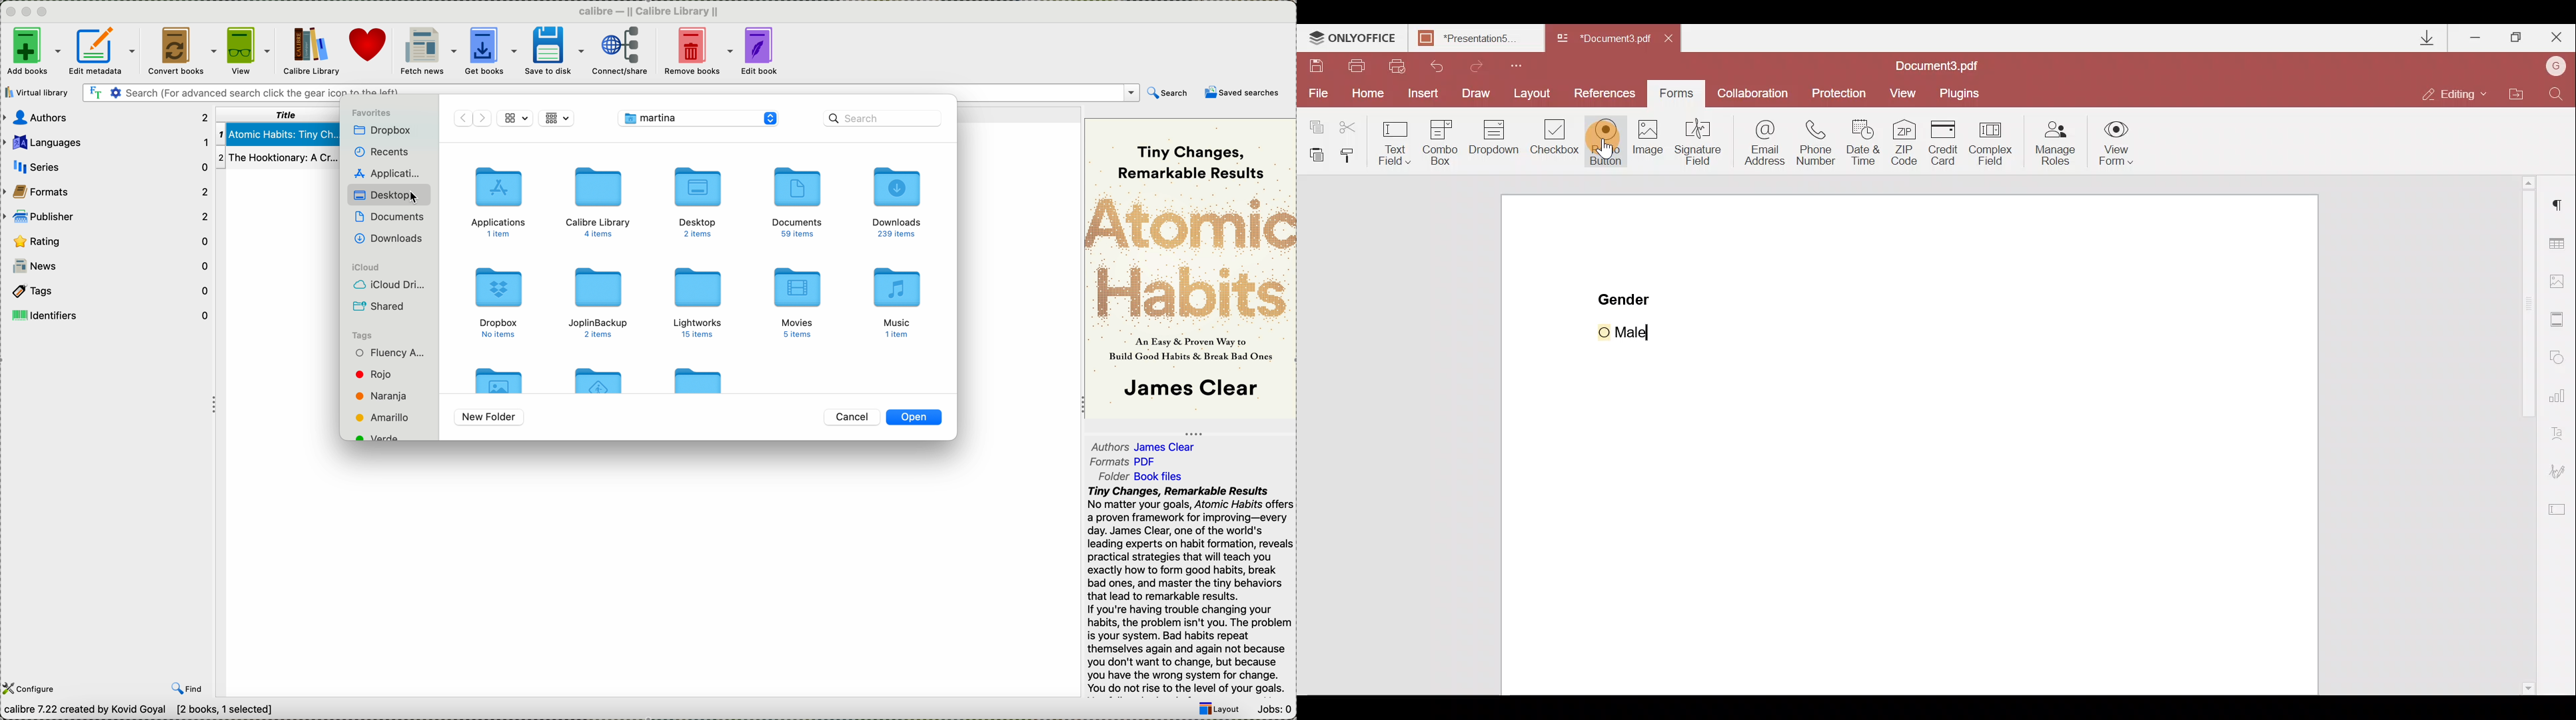  What do you see at coordinates (1641, 330) in the screenshot?
I see `Male` at bounding box center [1641, 330].